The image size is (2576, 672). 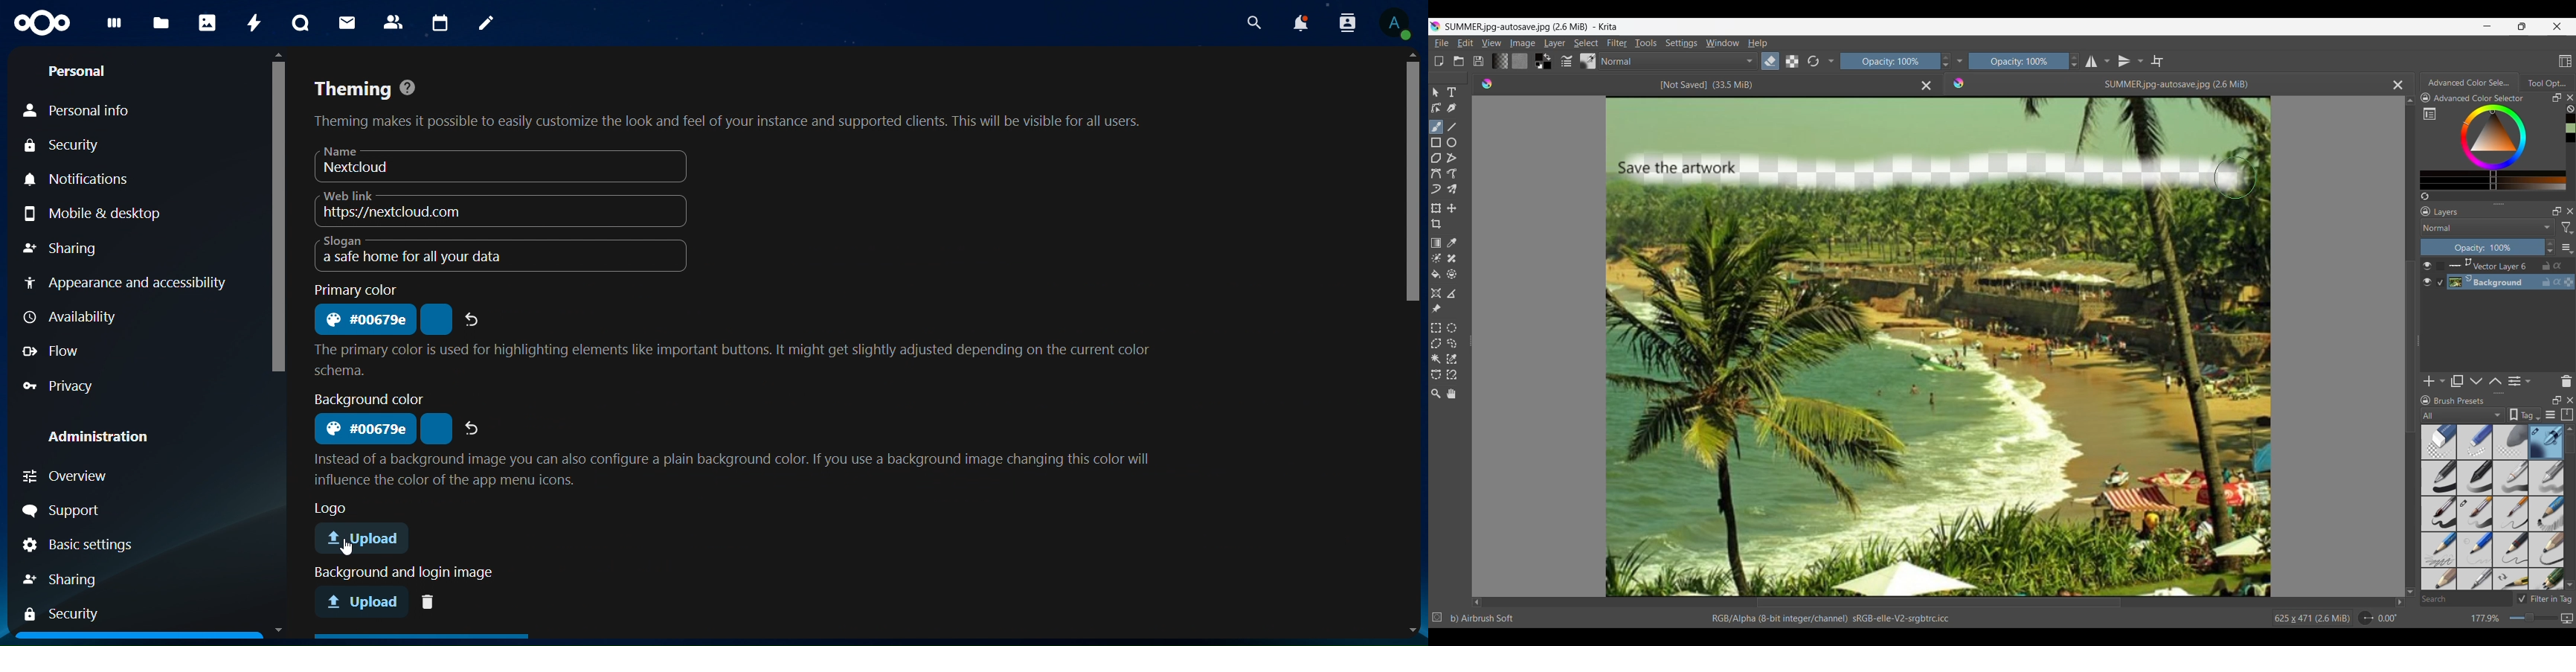 I want to click on search contacts, so click(x=1346, y=25).